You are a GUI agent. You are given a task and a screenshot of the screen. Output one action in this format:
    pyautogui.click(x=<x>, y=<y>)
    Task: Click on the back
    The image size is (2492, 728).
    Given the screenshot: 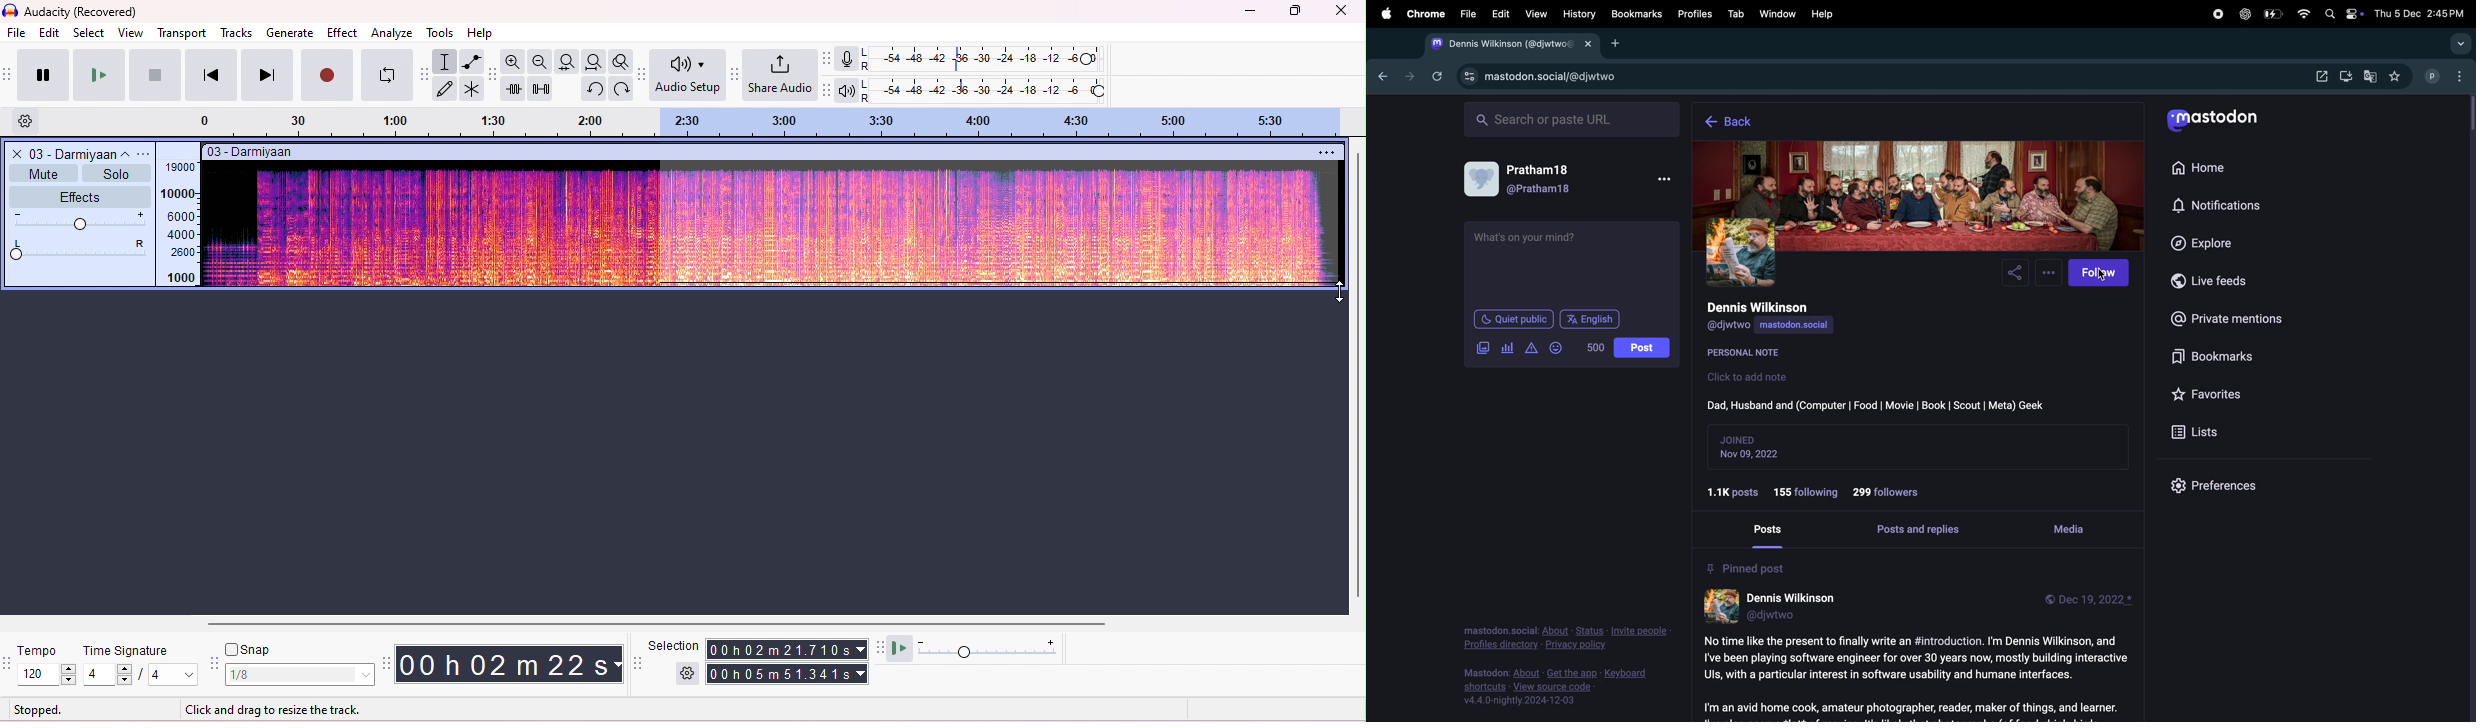 What is the action you would take?
    pyautogui.click(x=1385, y=78)
    